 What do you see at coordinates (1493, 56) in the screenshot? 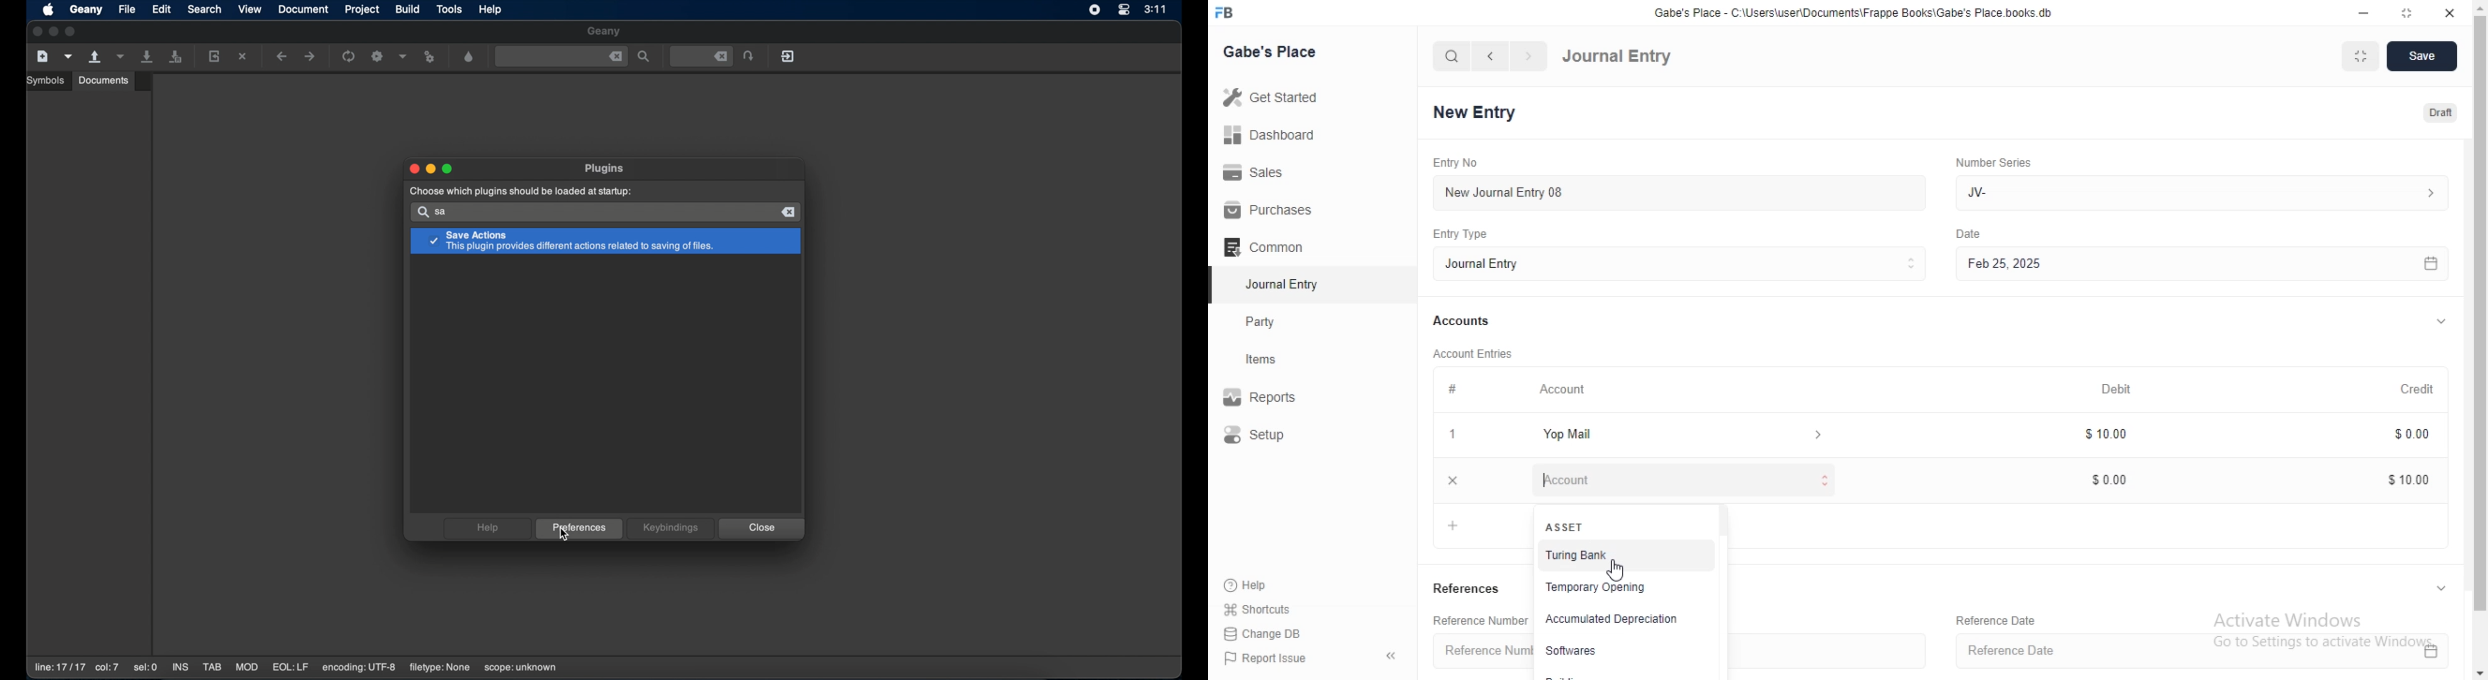
I see `navigate backward` at bounding box center [1493, 56].